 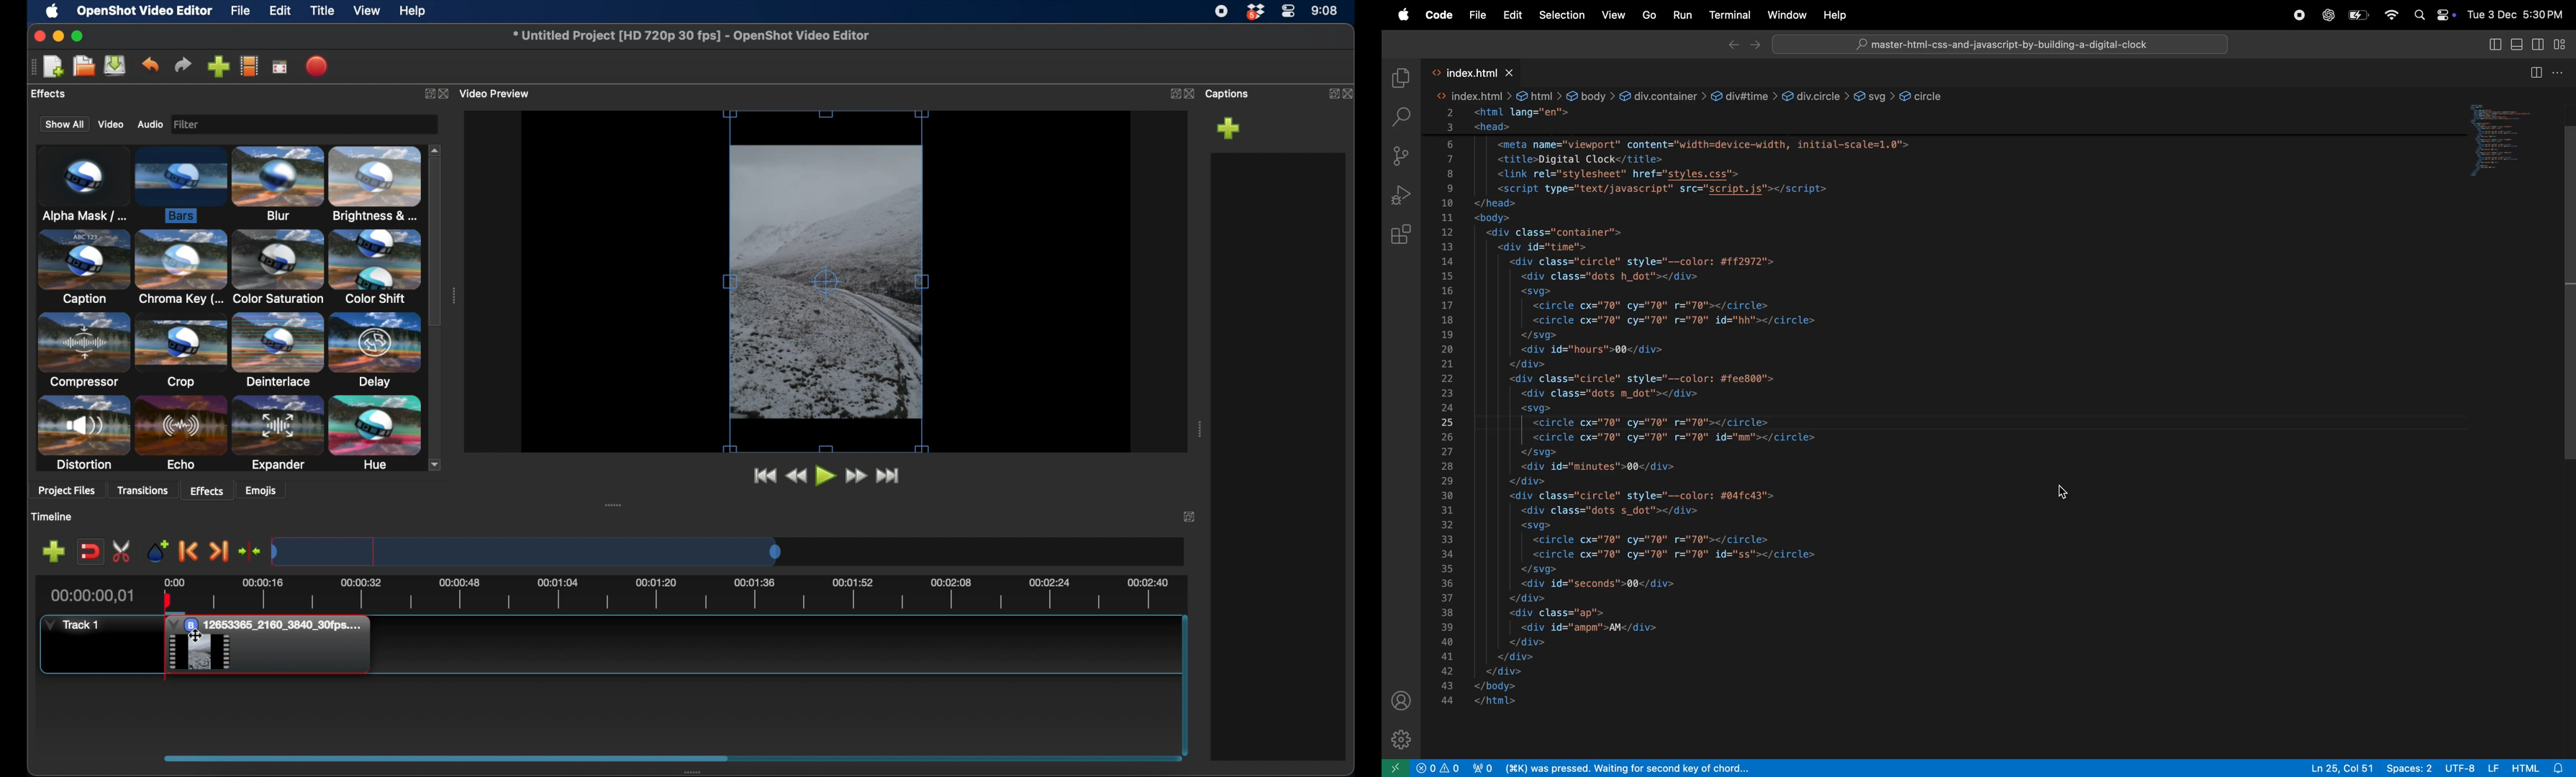 What do you see at coordinates (144, 490) in the screenshot?
I see `transitions` at bounding box center [144, 490].